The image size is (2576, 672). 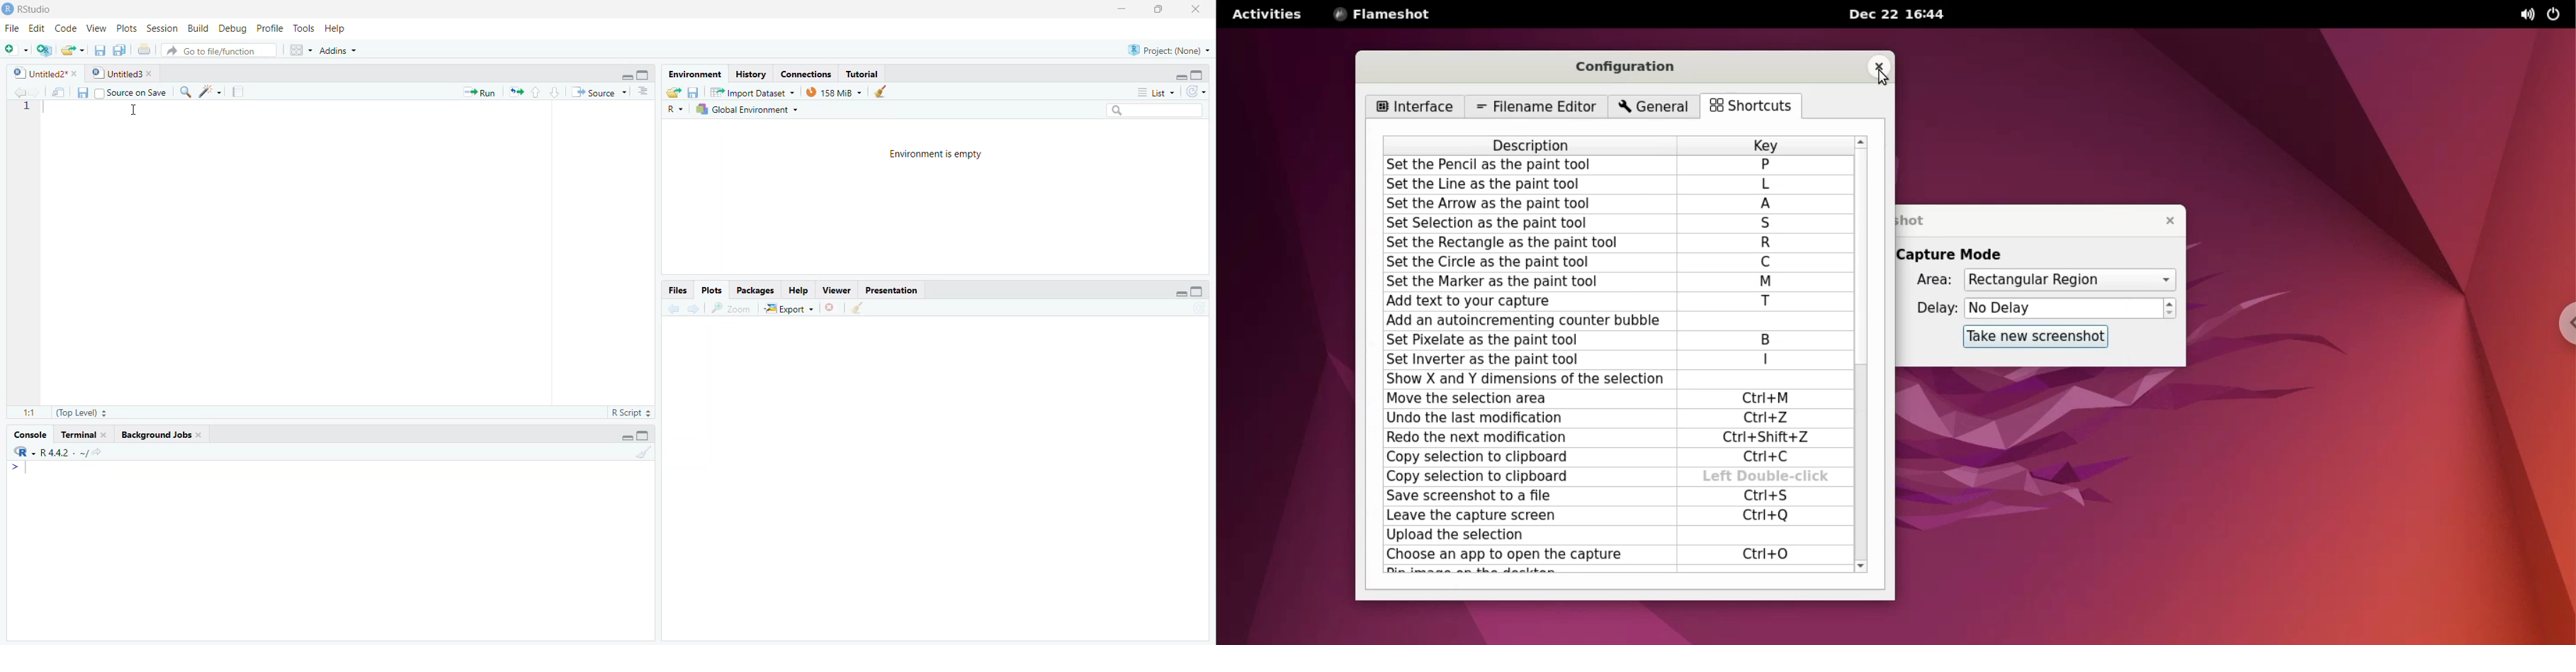 I want to click on Profile, so click(x=271, y=28).